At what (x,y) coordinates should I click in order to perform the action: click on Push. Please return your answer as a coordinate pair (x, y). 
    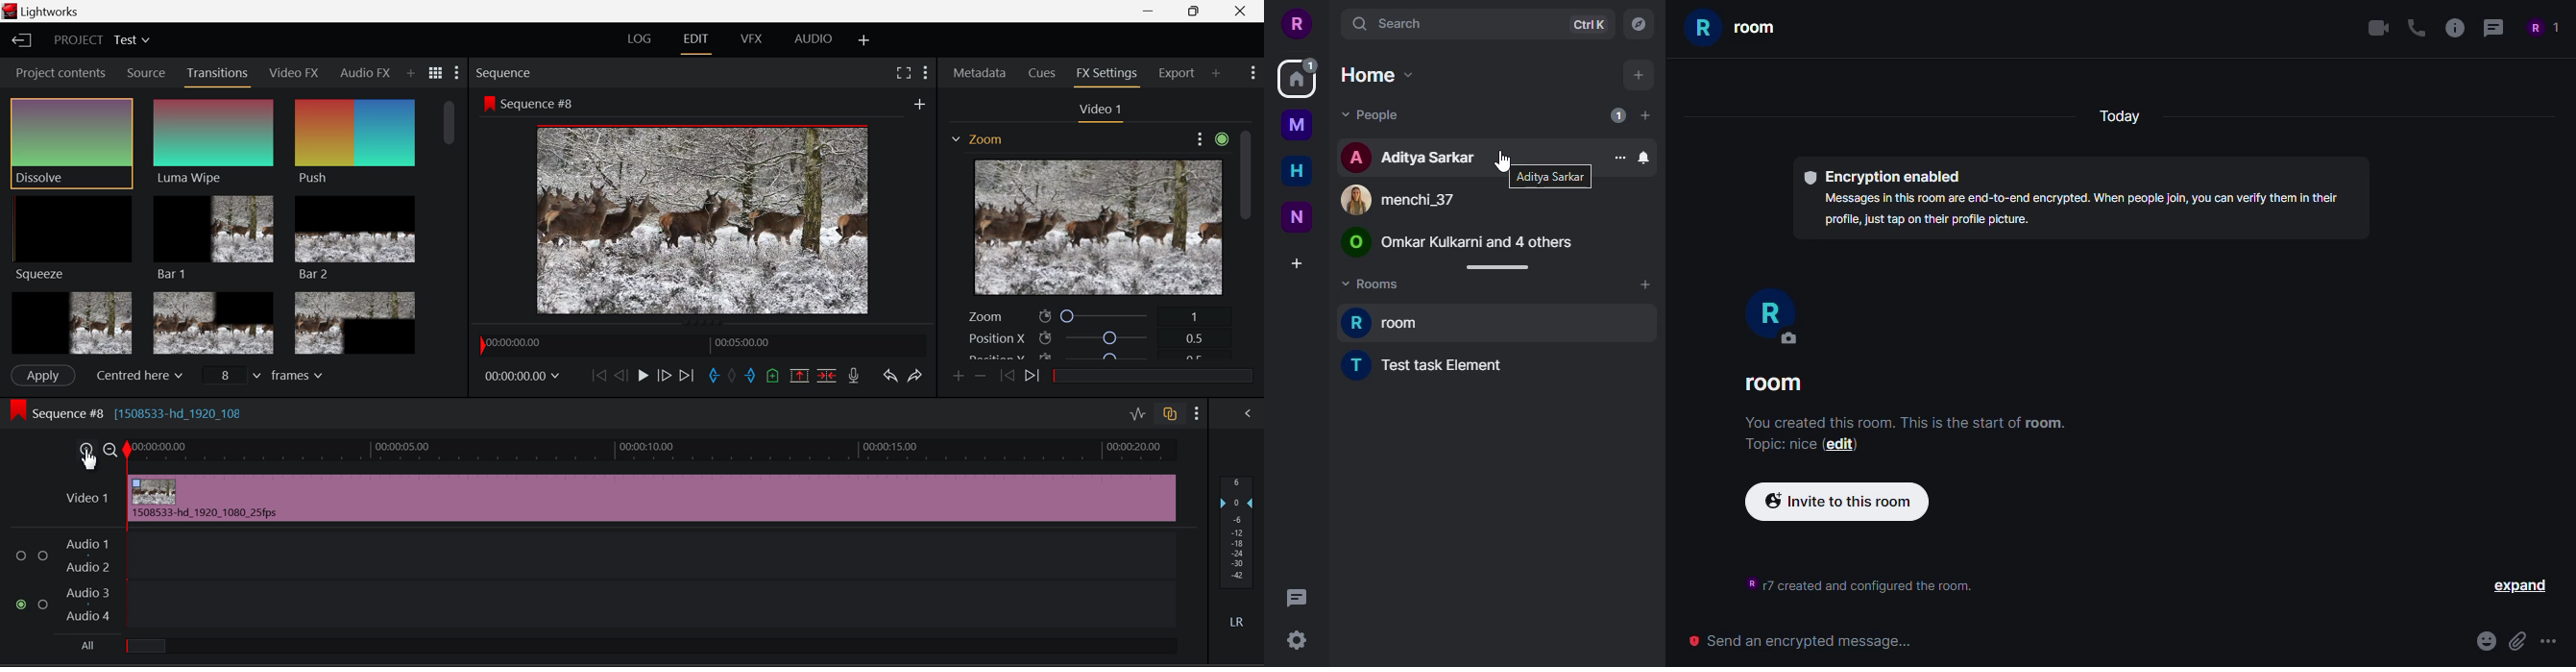
    Looking at the image, I should click on (356, 144).